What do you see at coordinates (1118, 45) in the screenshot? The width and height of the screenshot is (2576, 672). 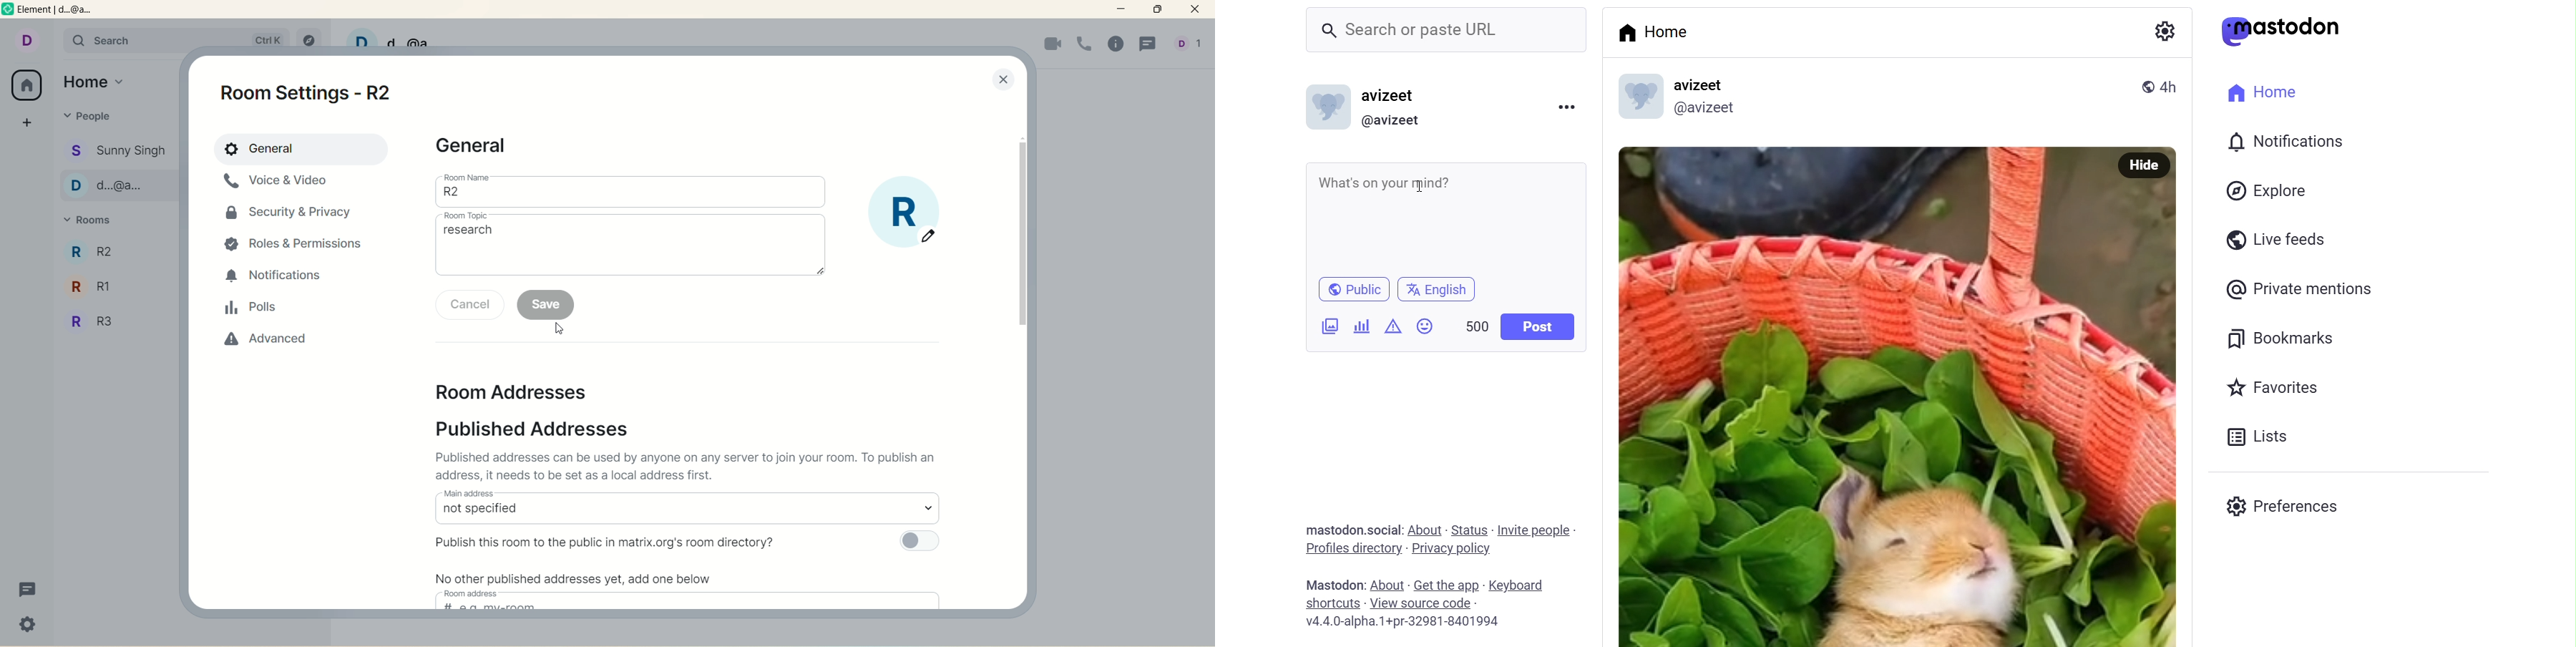 I see `room info` at bounding box center [1118, 45].